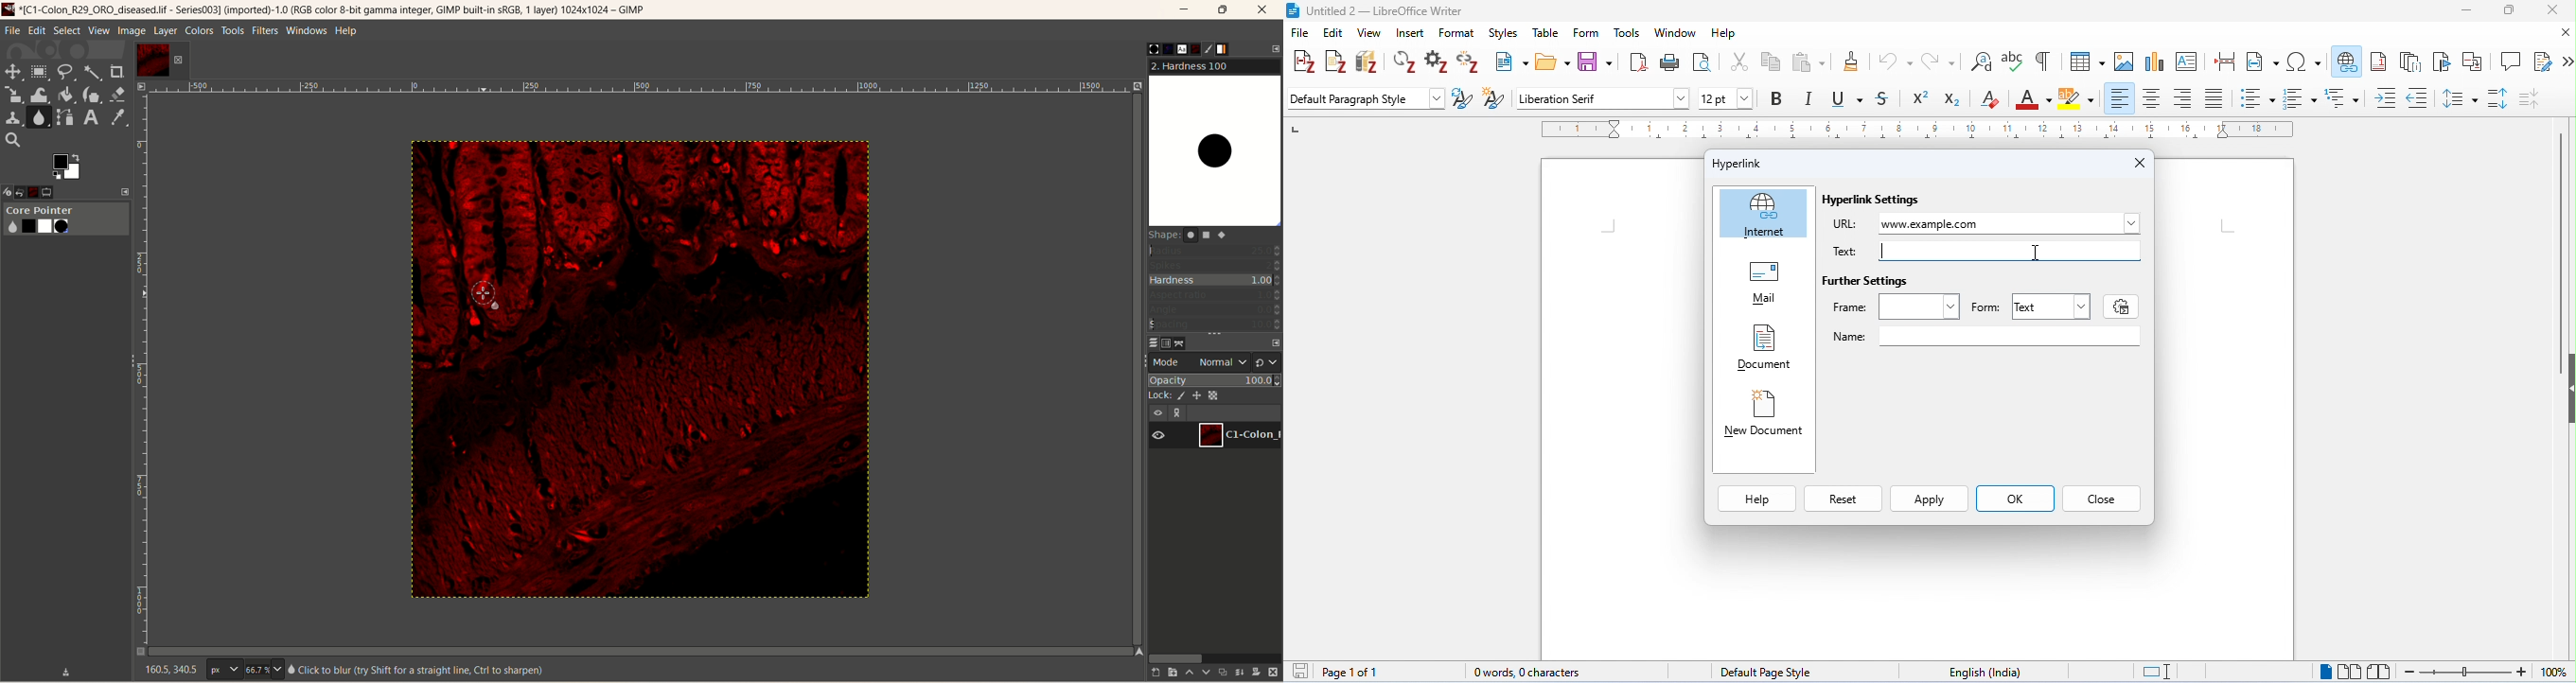  Describe the element at coordinates (1724, 34) in the screenshot. I see `help` at that location.